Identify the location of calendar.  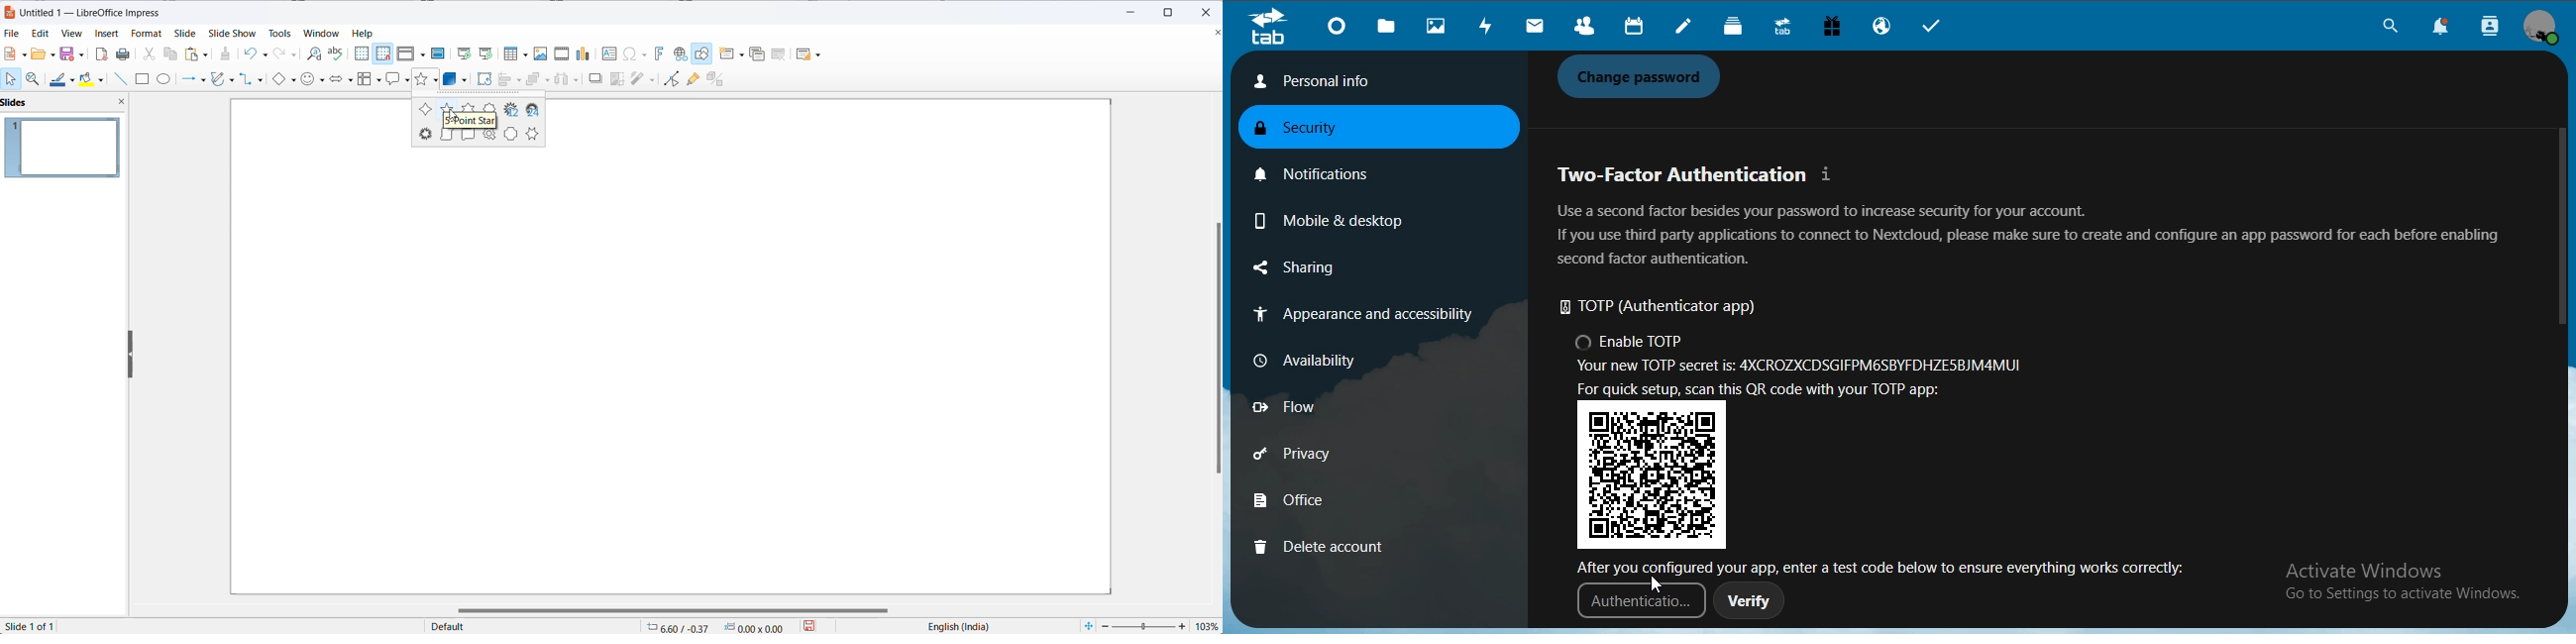
(1632, 27).